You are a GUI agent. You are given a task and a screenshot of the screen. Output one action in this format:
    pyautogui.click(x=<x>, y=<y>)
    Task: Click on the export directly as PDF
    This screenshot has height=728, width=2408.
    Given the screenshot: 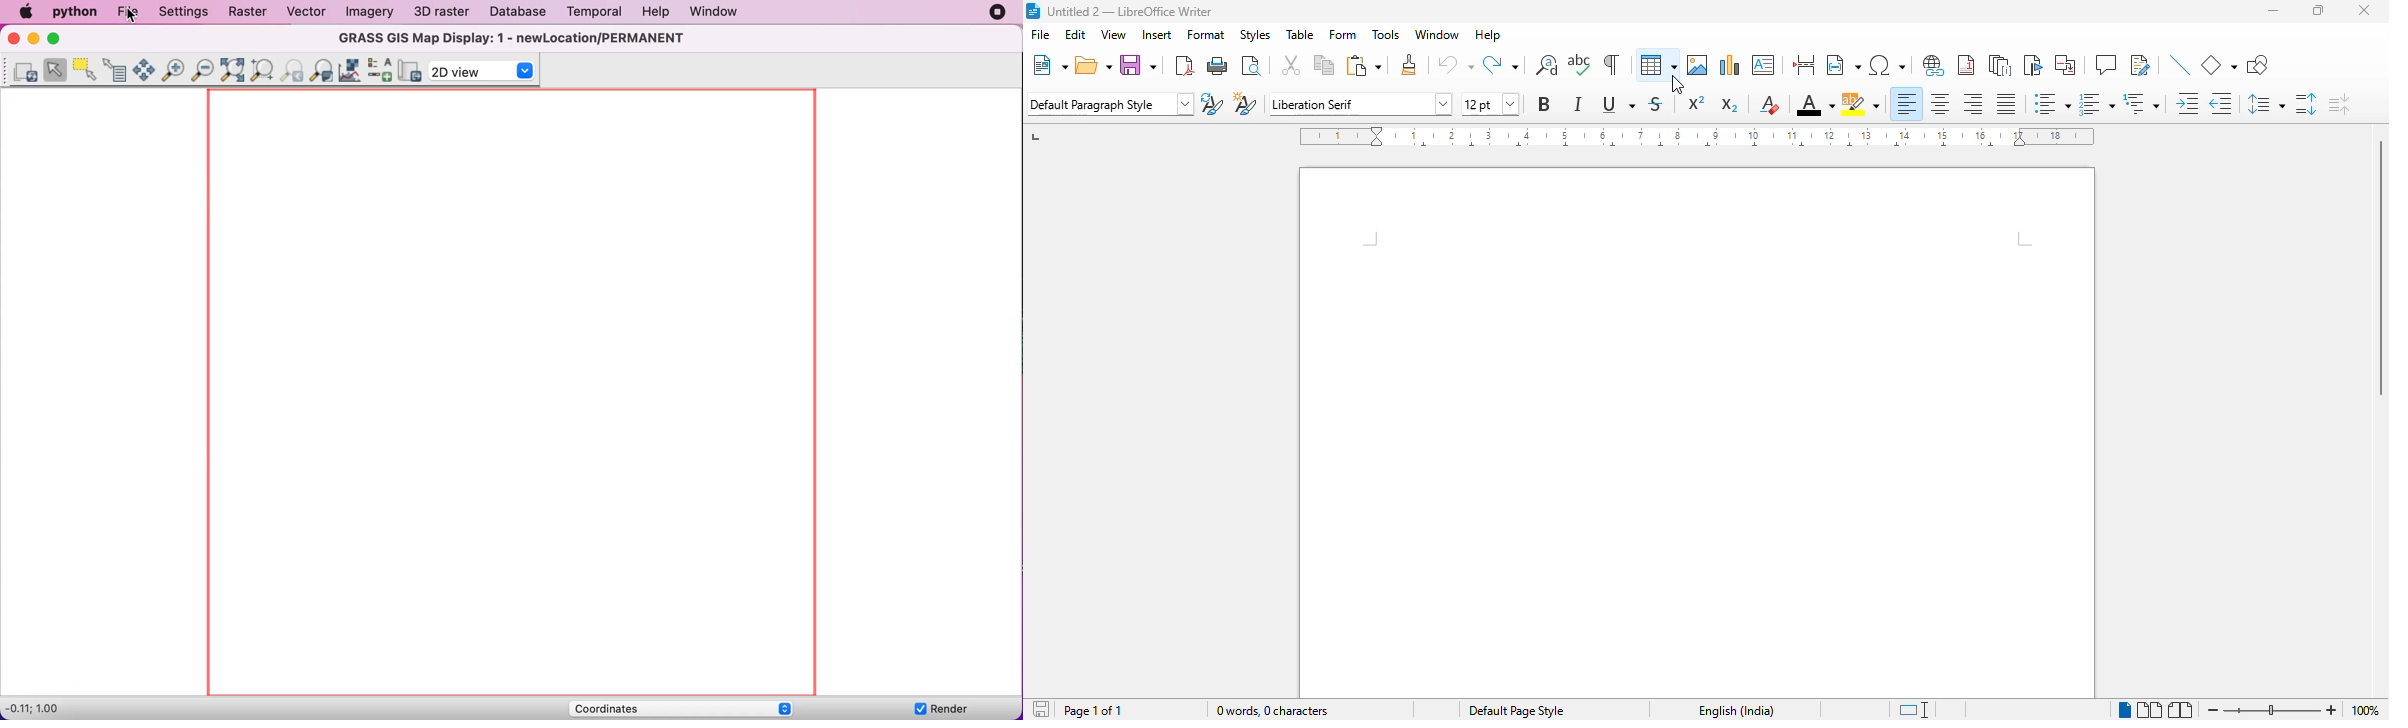 What is the action you would take?
    pyautogui.click(x=1185, y=66)
    